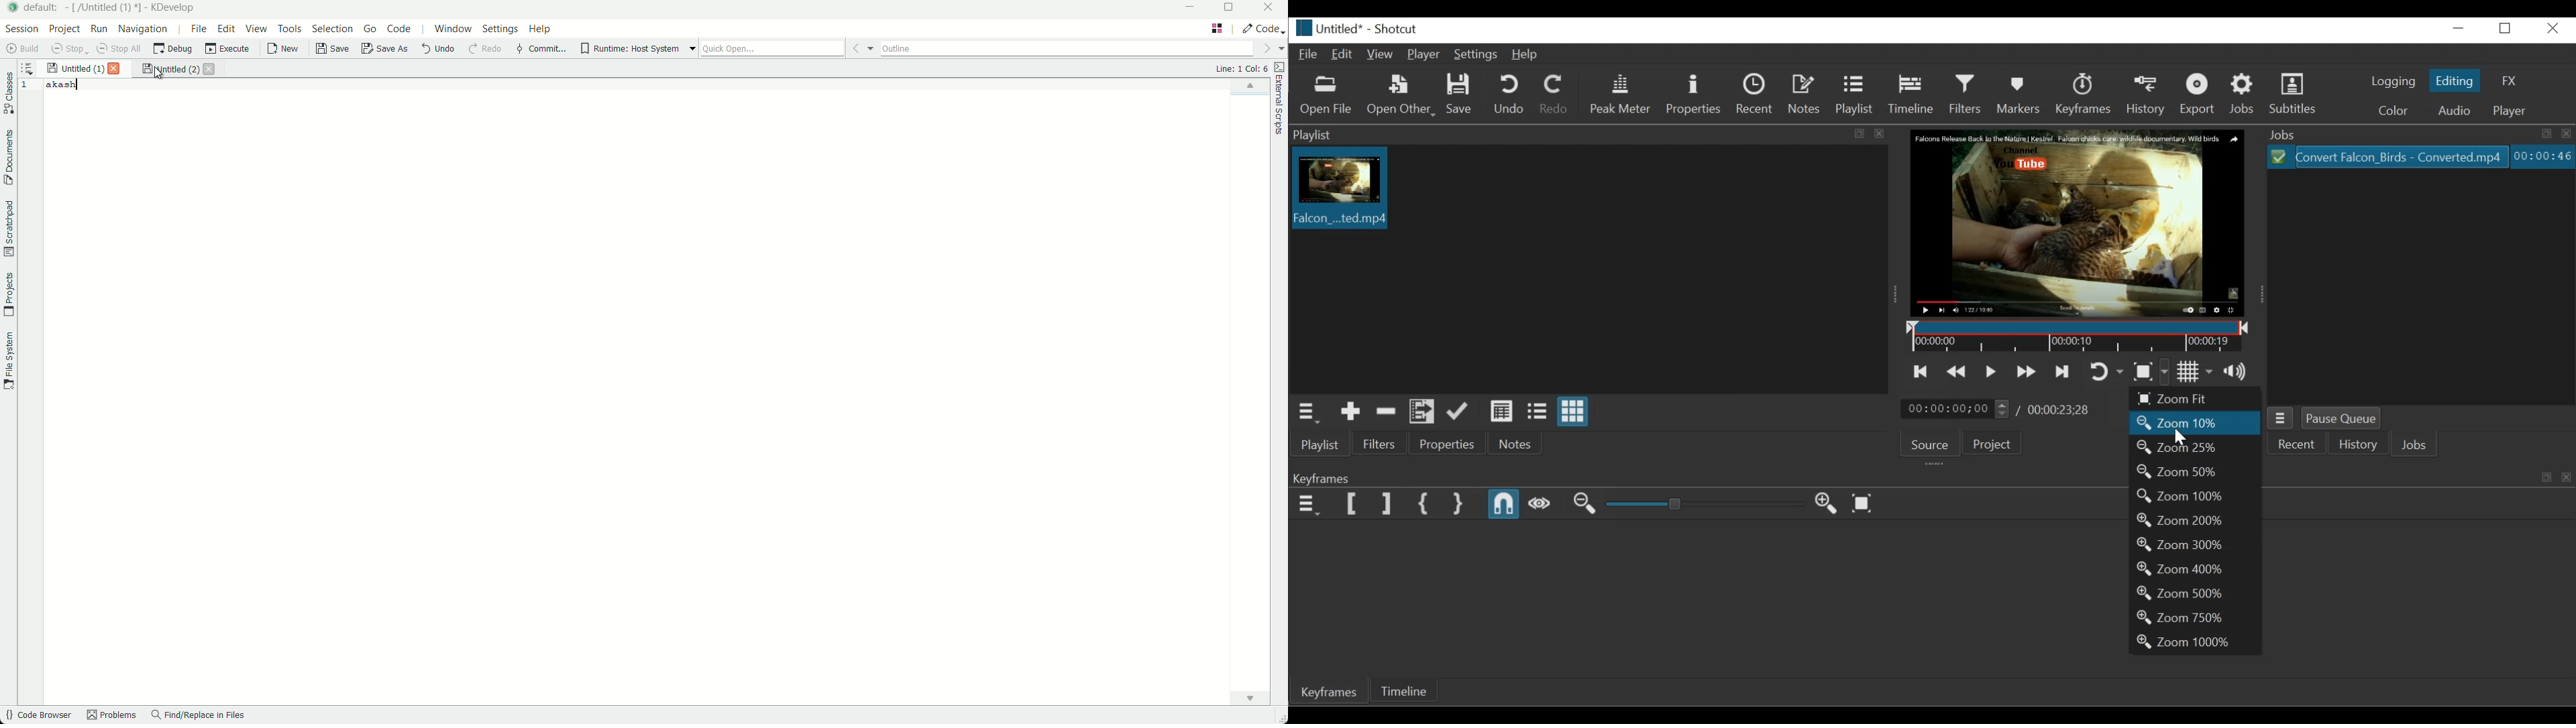 The image size is (2576, 728). What do you see at coordinates (1477, 55) in the screenshot?
I see `Settings` at bounding box center [1477, 55].